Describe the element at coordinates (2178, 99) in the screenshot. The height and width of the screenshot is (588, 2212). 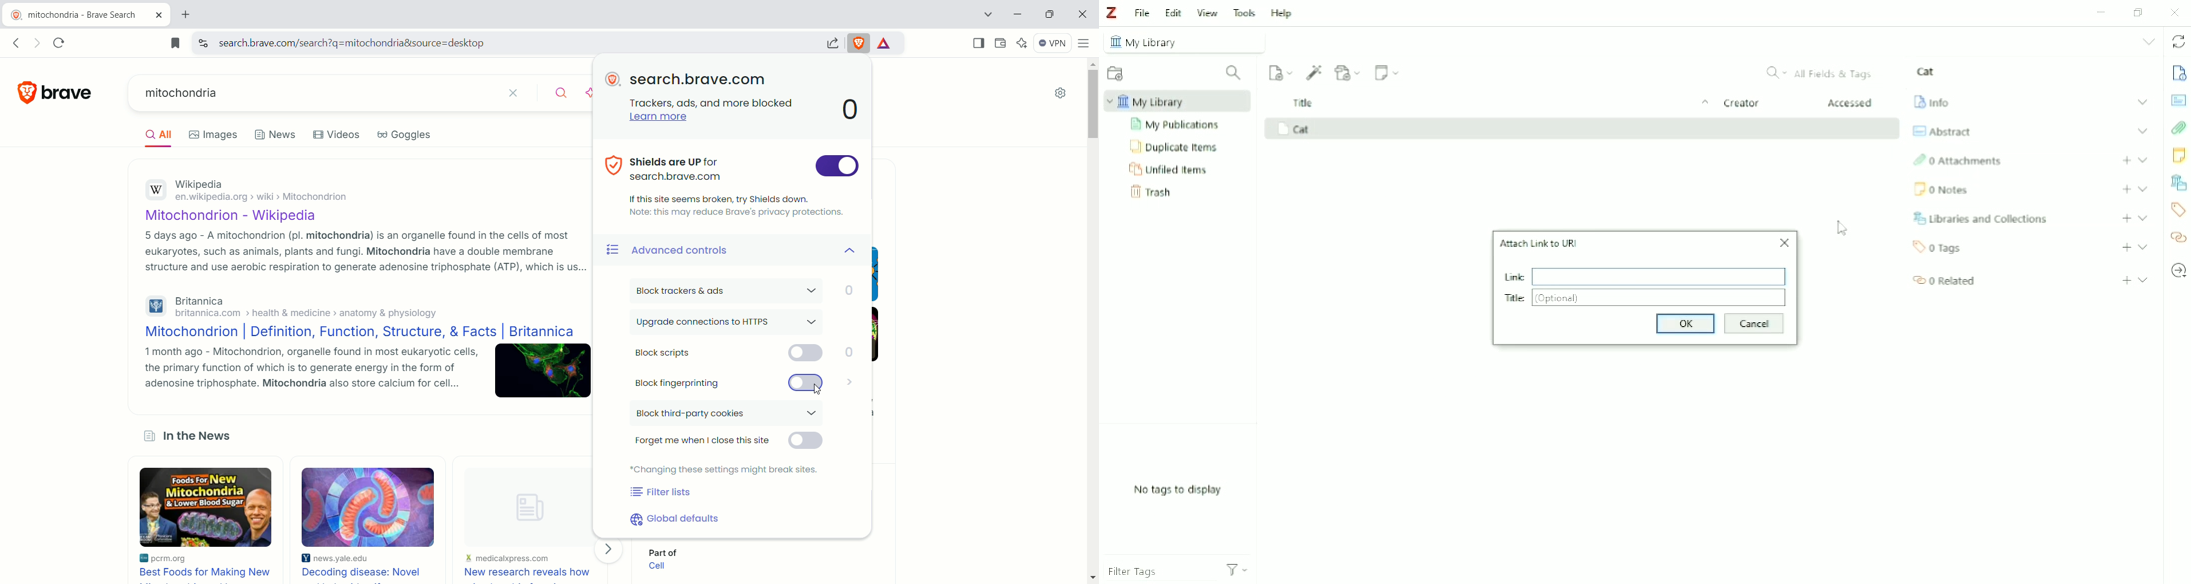
I see `Abstract` at that location.